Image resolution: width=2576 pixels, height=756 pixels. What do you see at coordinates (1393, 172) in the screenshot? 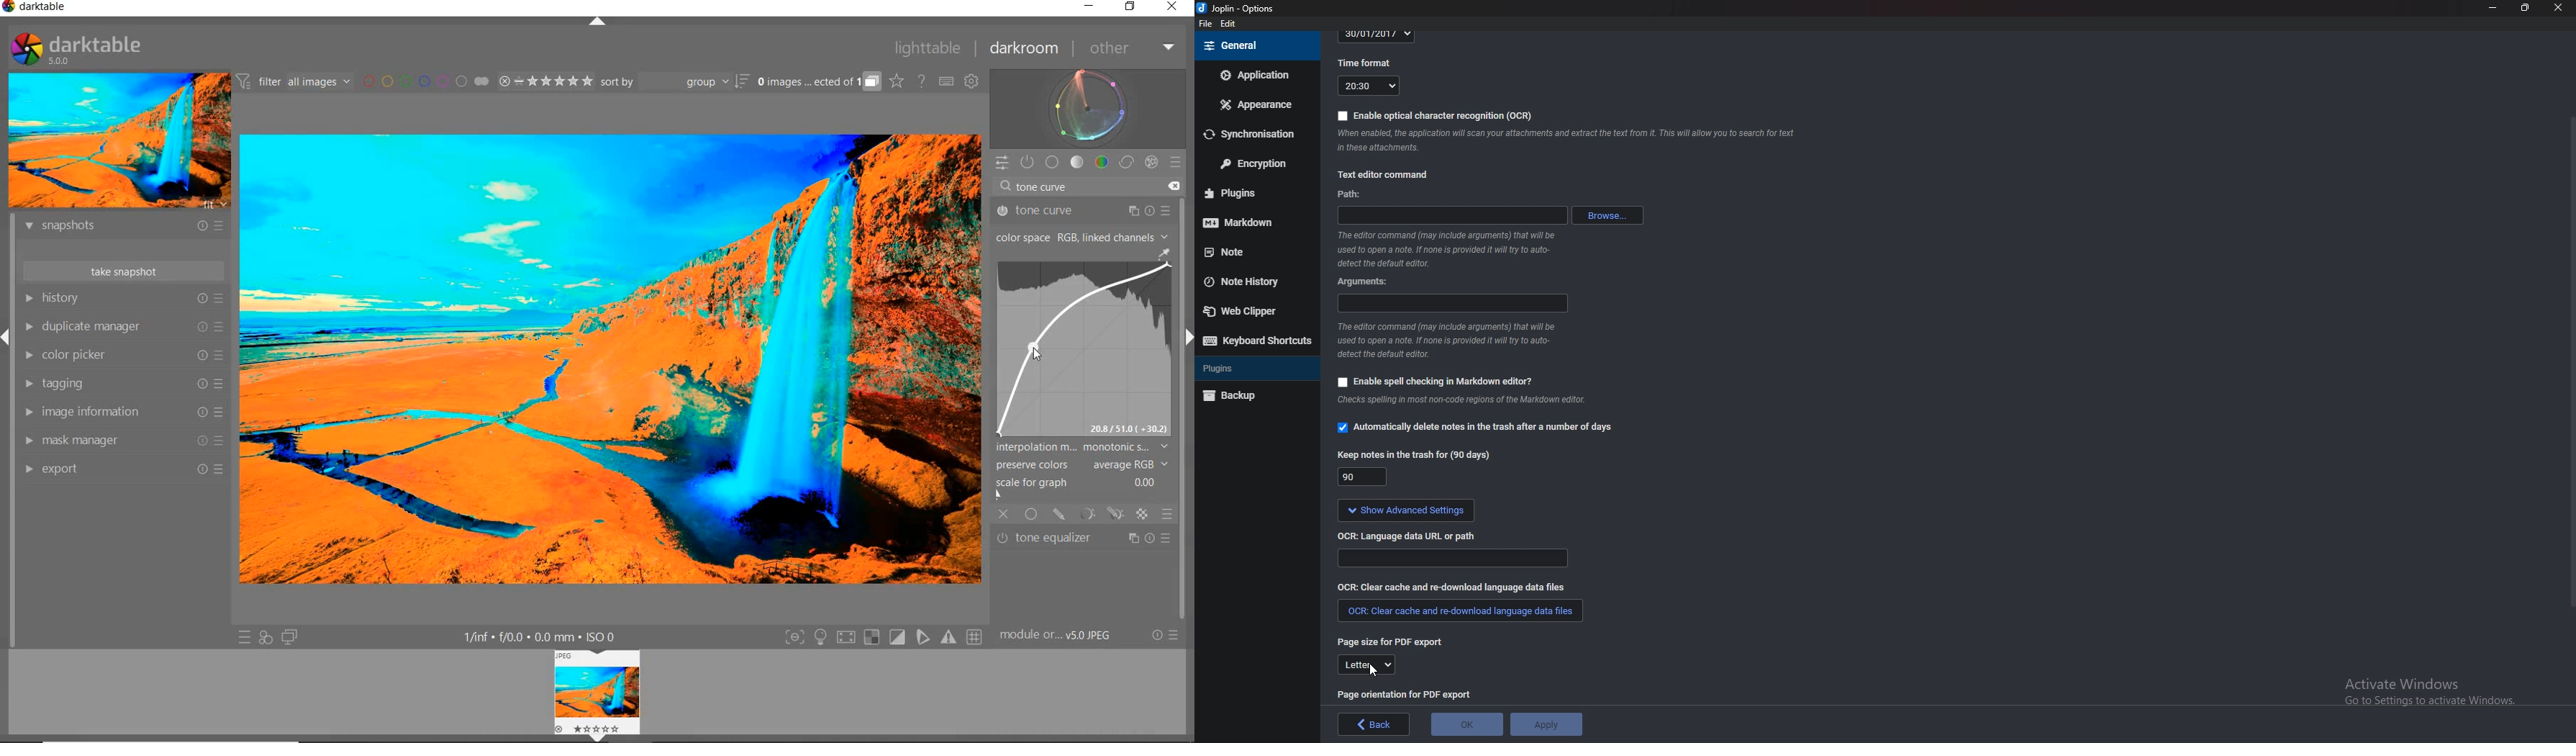
I see `Text editor command` at bounding box center [1393, 172].